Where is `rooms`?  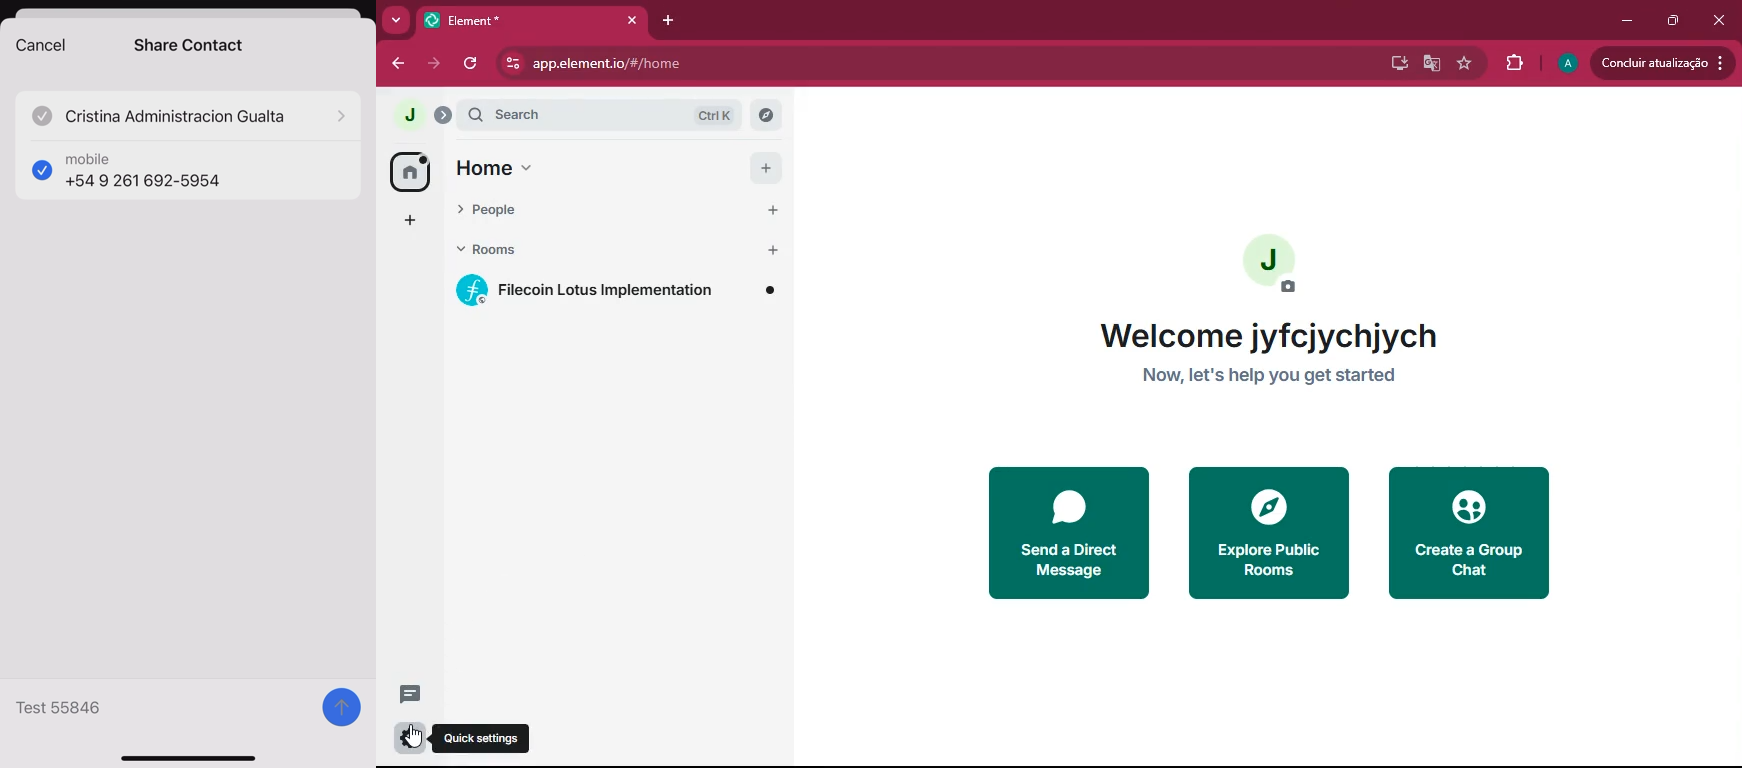
rooms is located at coordinates (618, 250).